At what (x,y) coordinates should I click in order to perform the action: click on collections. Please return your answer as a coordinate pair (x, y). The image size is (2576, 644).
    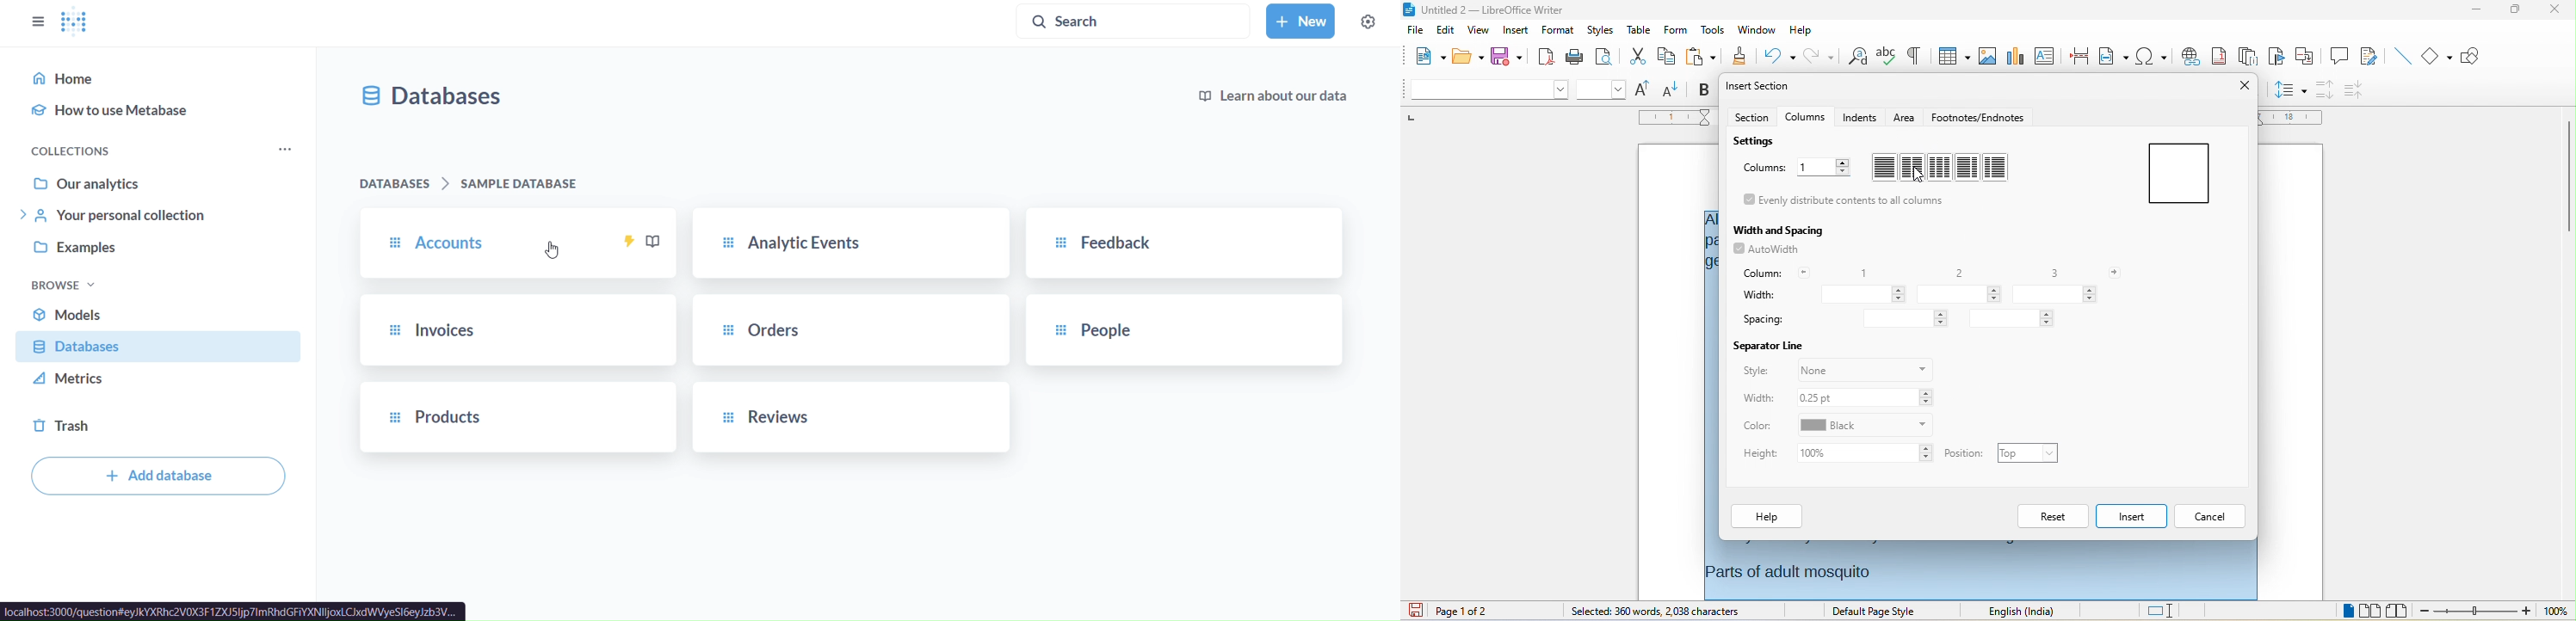
    Looking at the image, I should click on (92, 148).